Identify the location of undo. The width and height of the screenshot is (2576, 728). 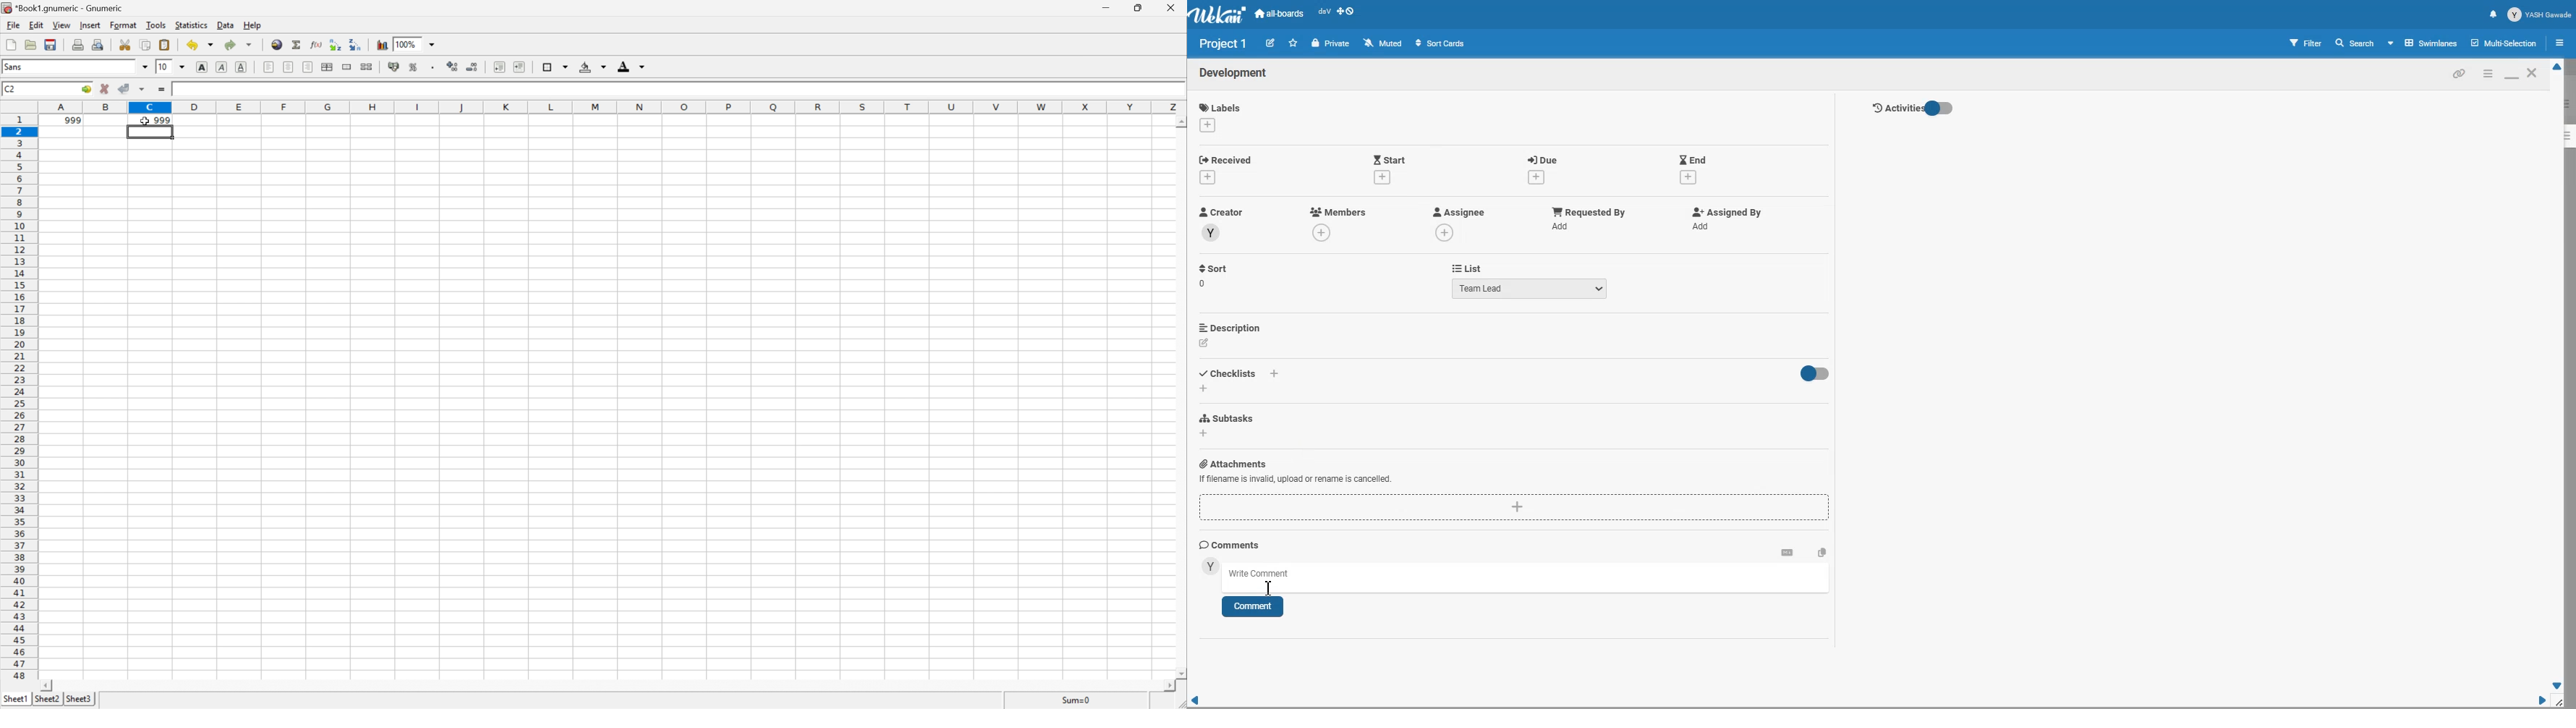
(202, 45).